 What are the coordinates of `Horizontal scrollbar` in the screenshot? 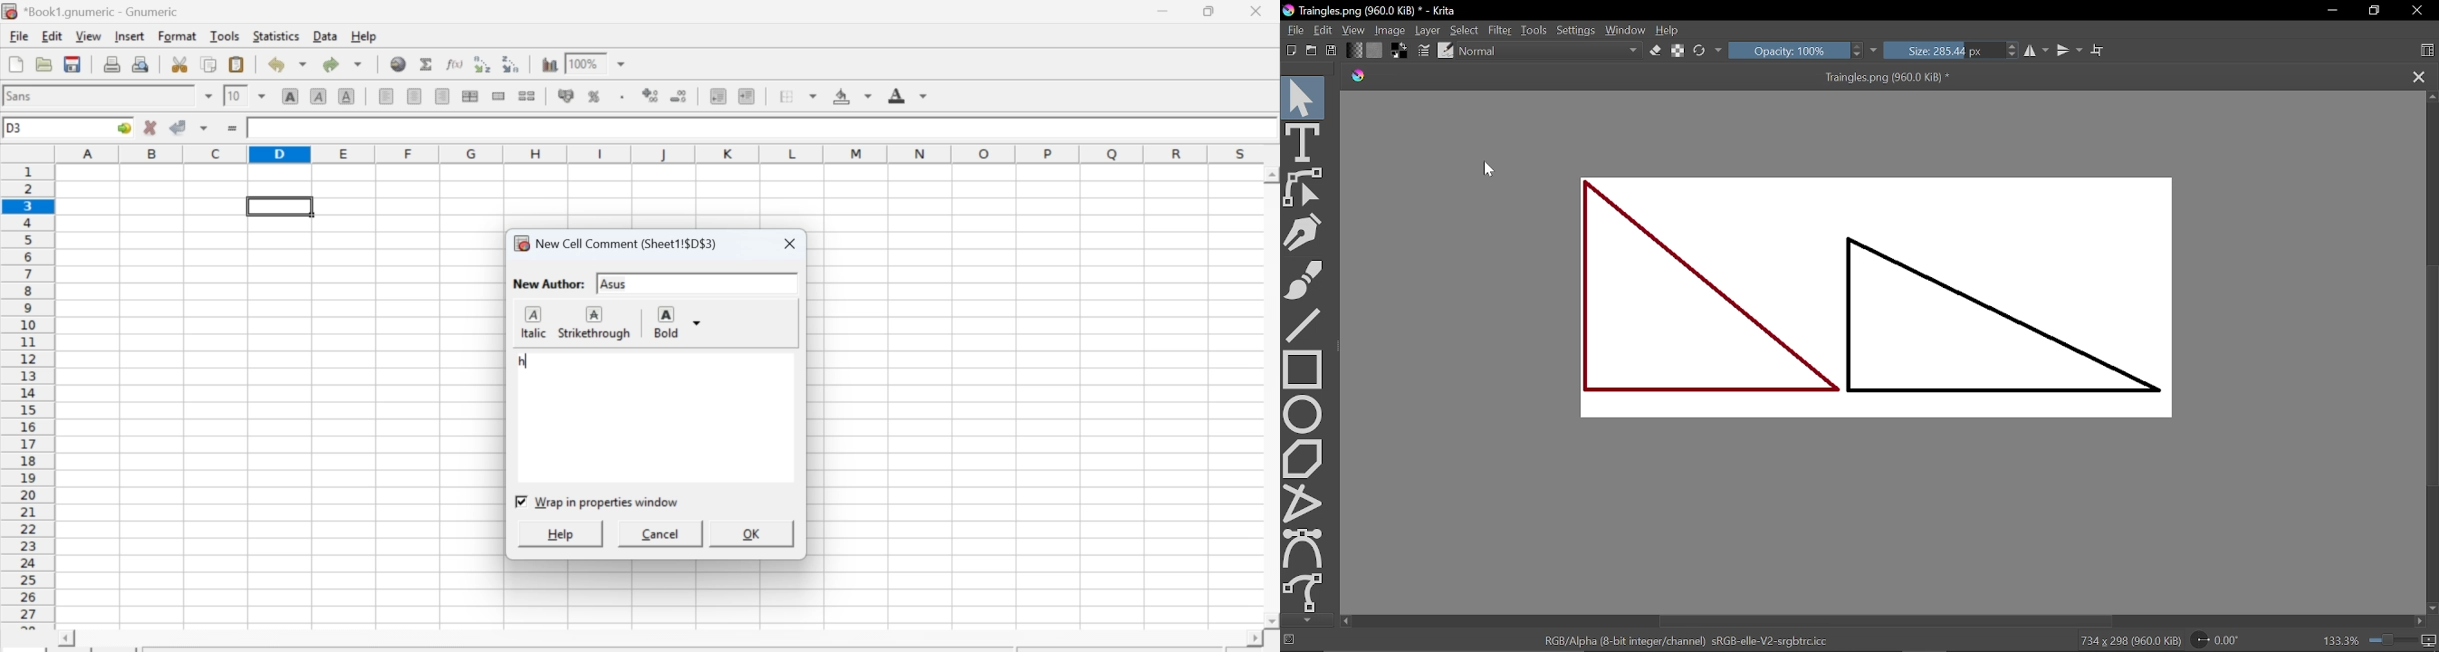 It's located at (1883, 621).